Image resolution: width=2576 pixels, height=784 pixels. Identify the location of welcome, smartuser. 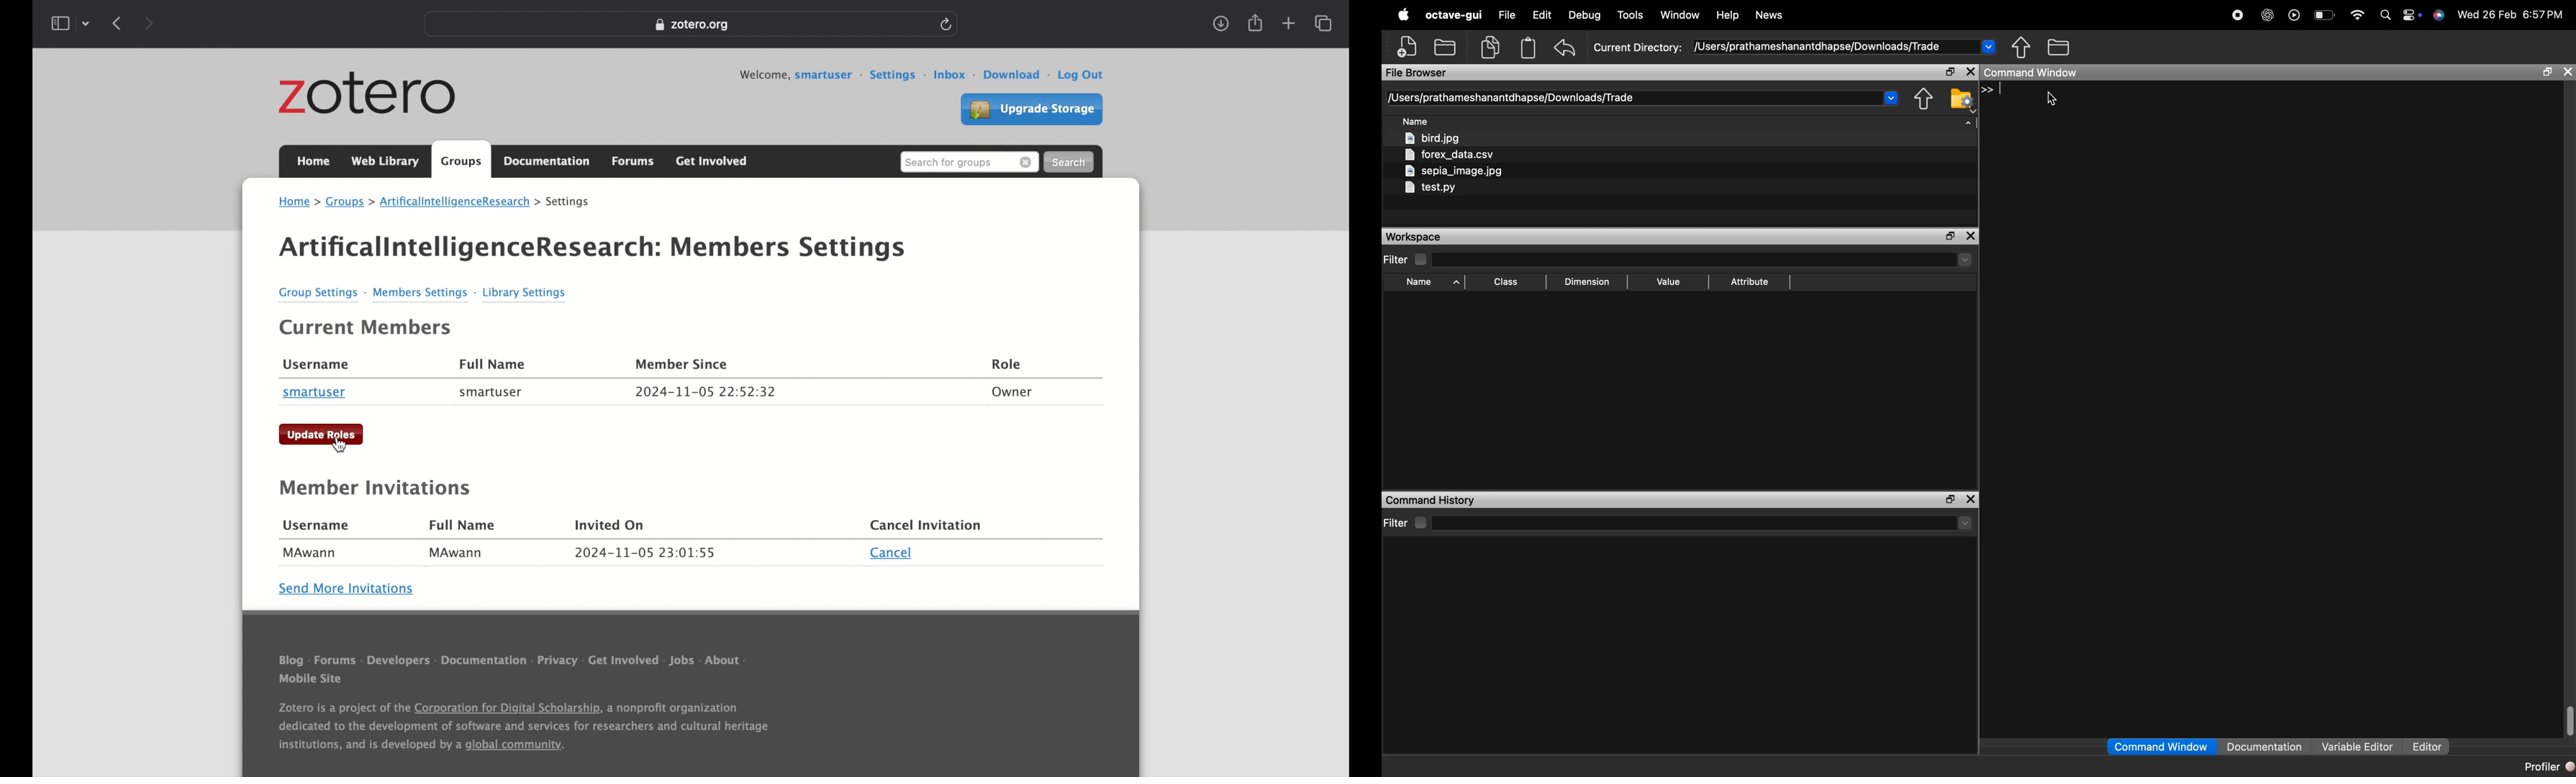
(801, 76).